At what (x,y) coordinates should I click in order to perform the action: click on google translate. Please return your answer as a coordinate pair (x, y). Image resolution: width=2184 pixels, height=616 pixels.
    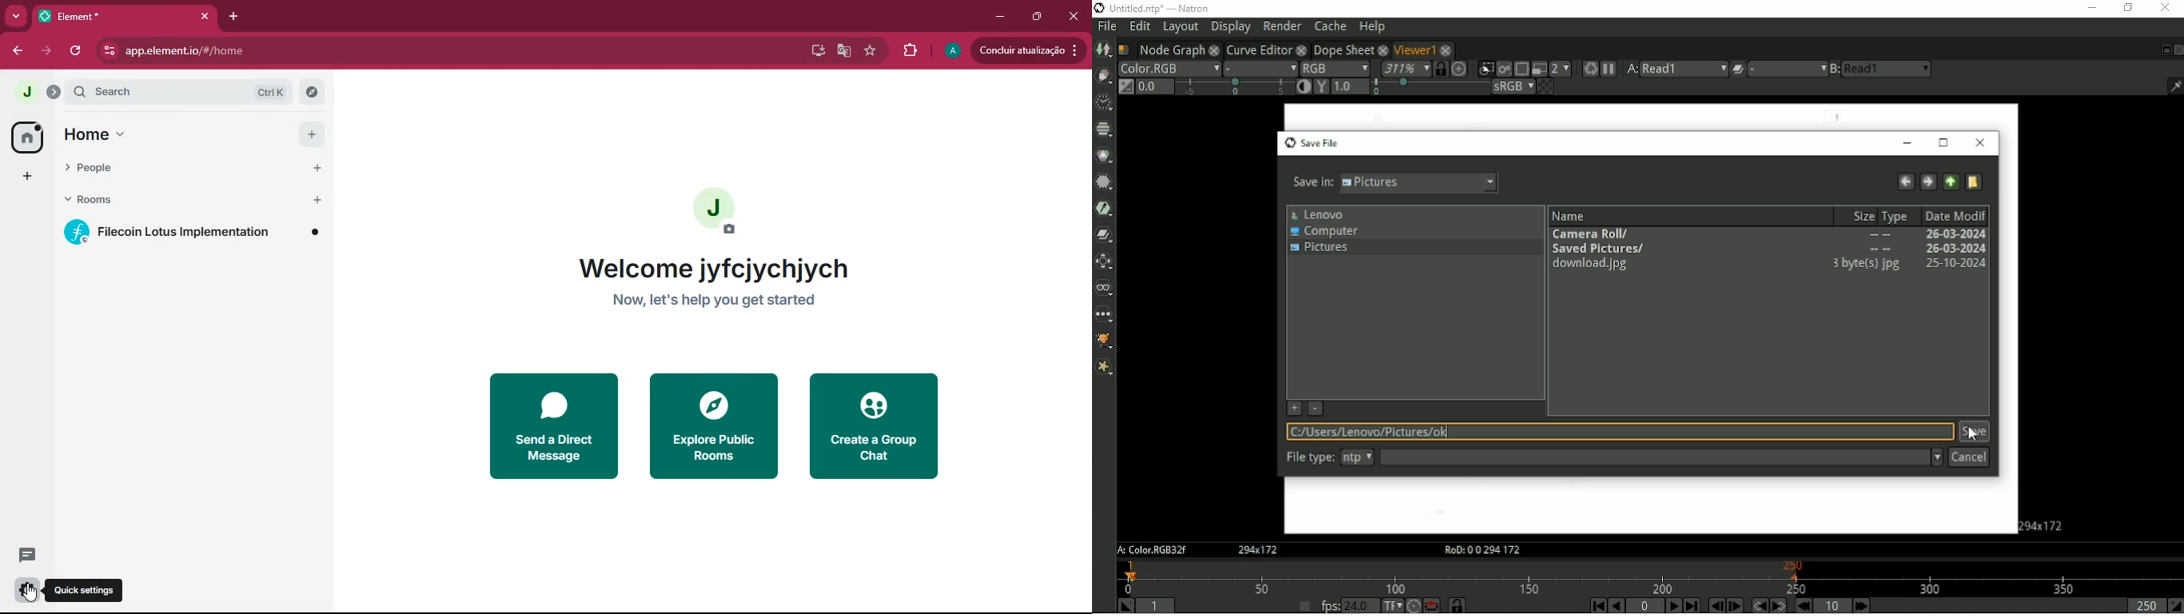
    Looking at the image, I should click on (845, 52).